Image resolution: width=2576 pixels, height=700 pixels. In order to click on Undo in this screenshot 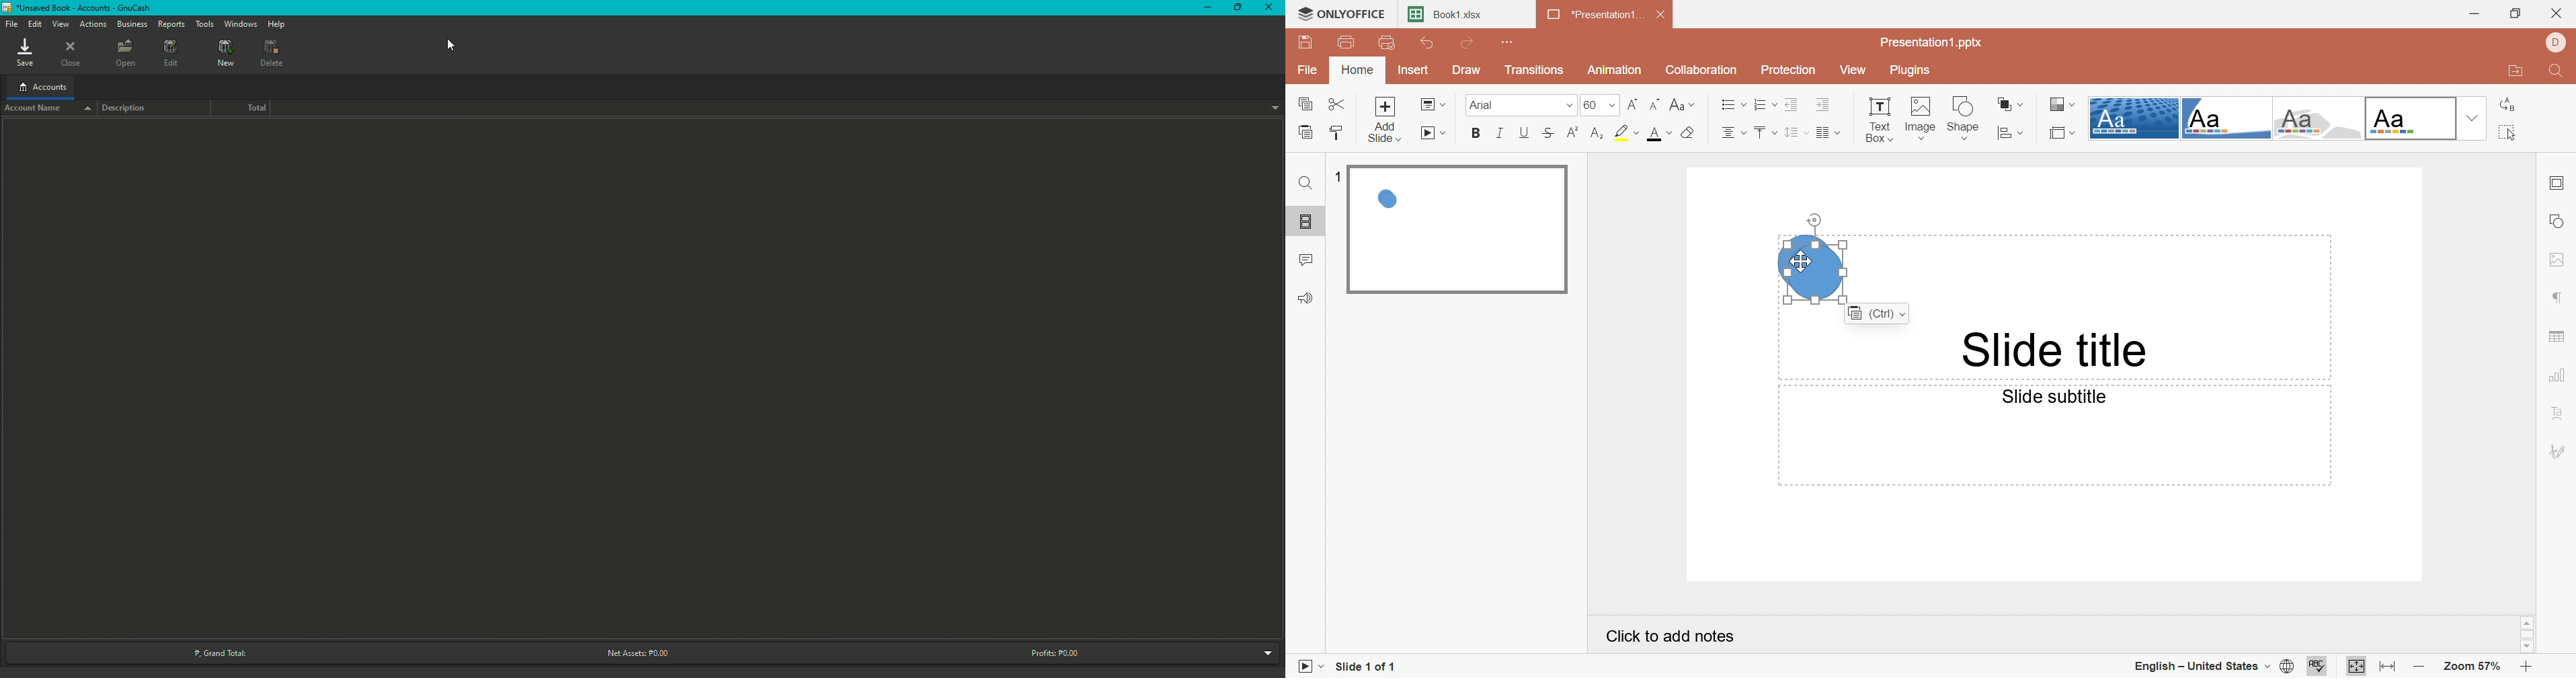, I will do `click(1429, 43)`.